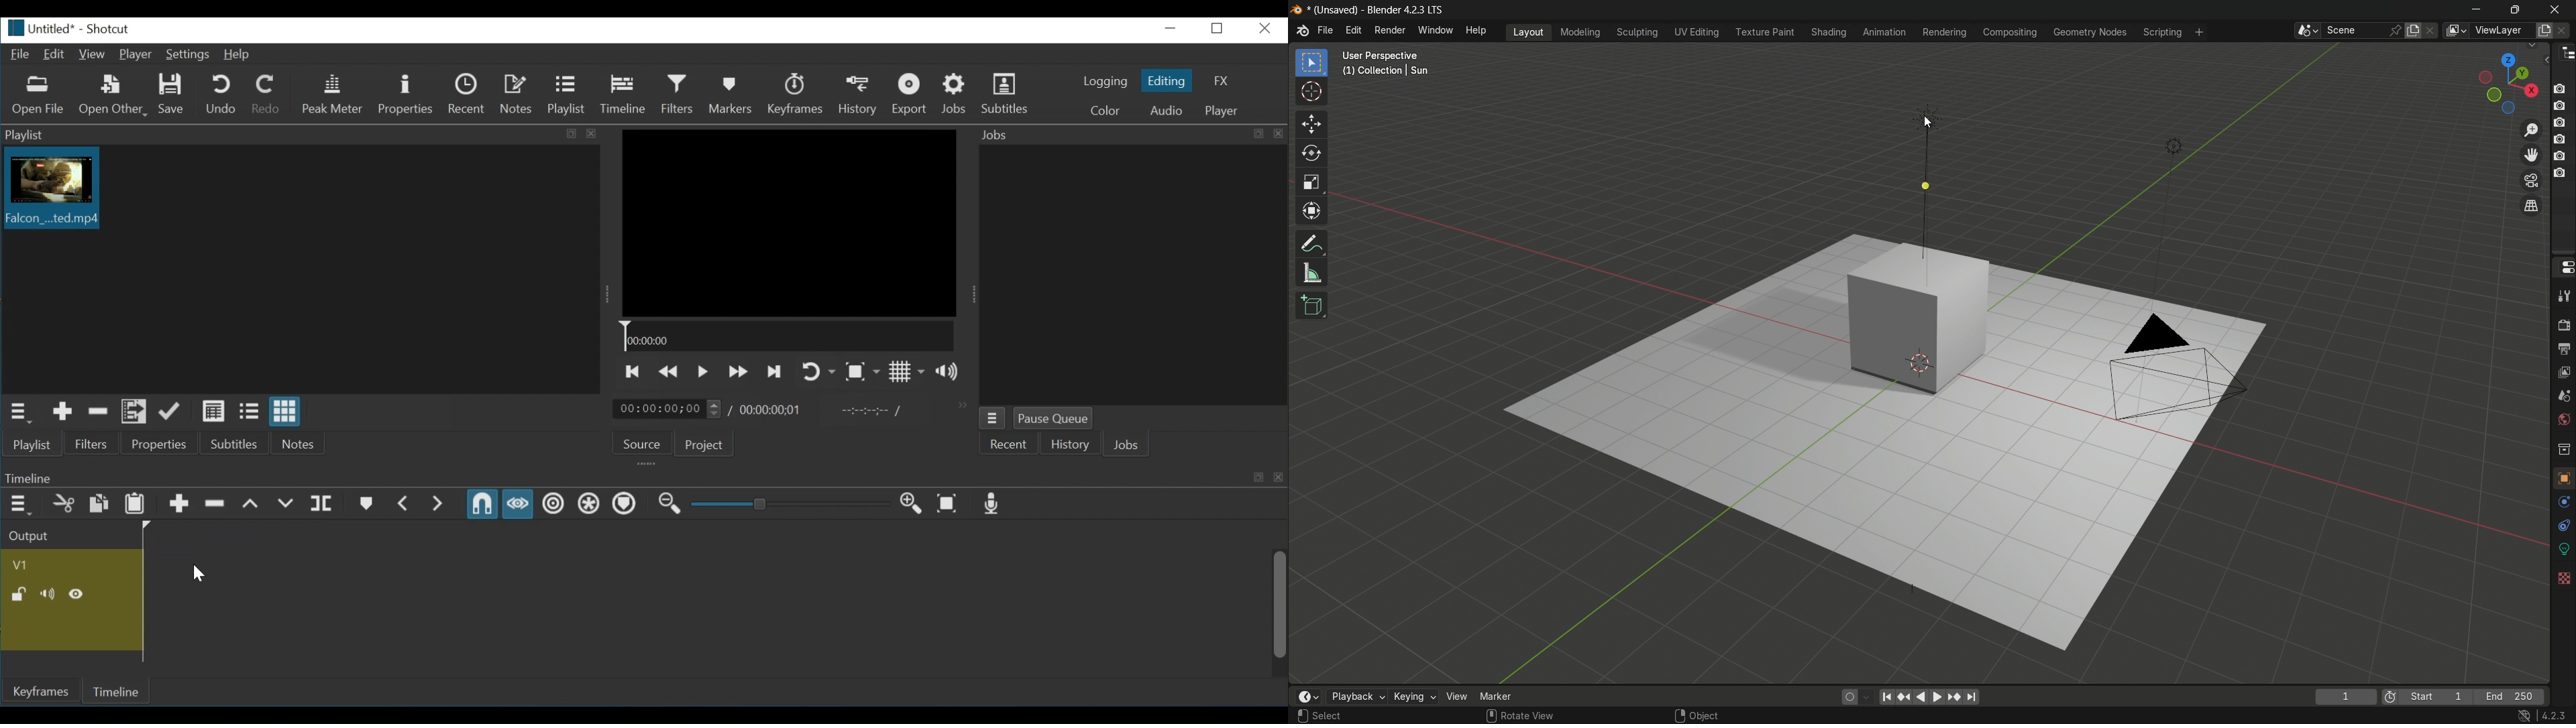 The image size is (2576, 728). What do you see at coordinates (285, 505) in the screenshot?
I see `Overwrite` at bounding box center [285, 505].